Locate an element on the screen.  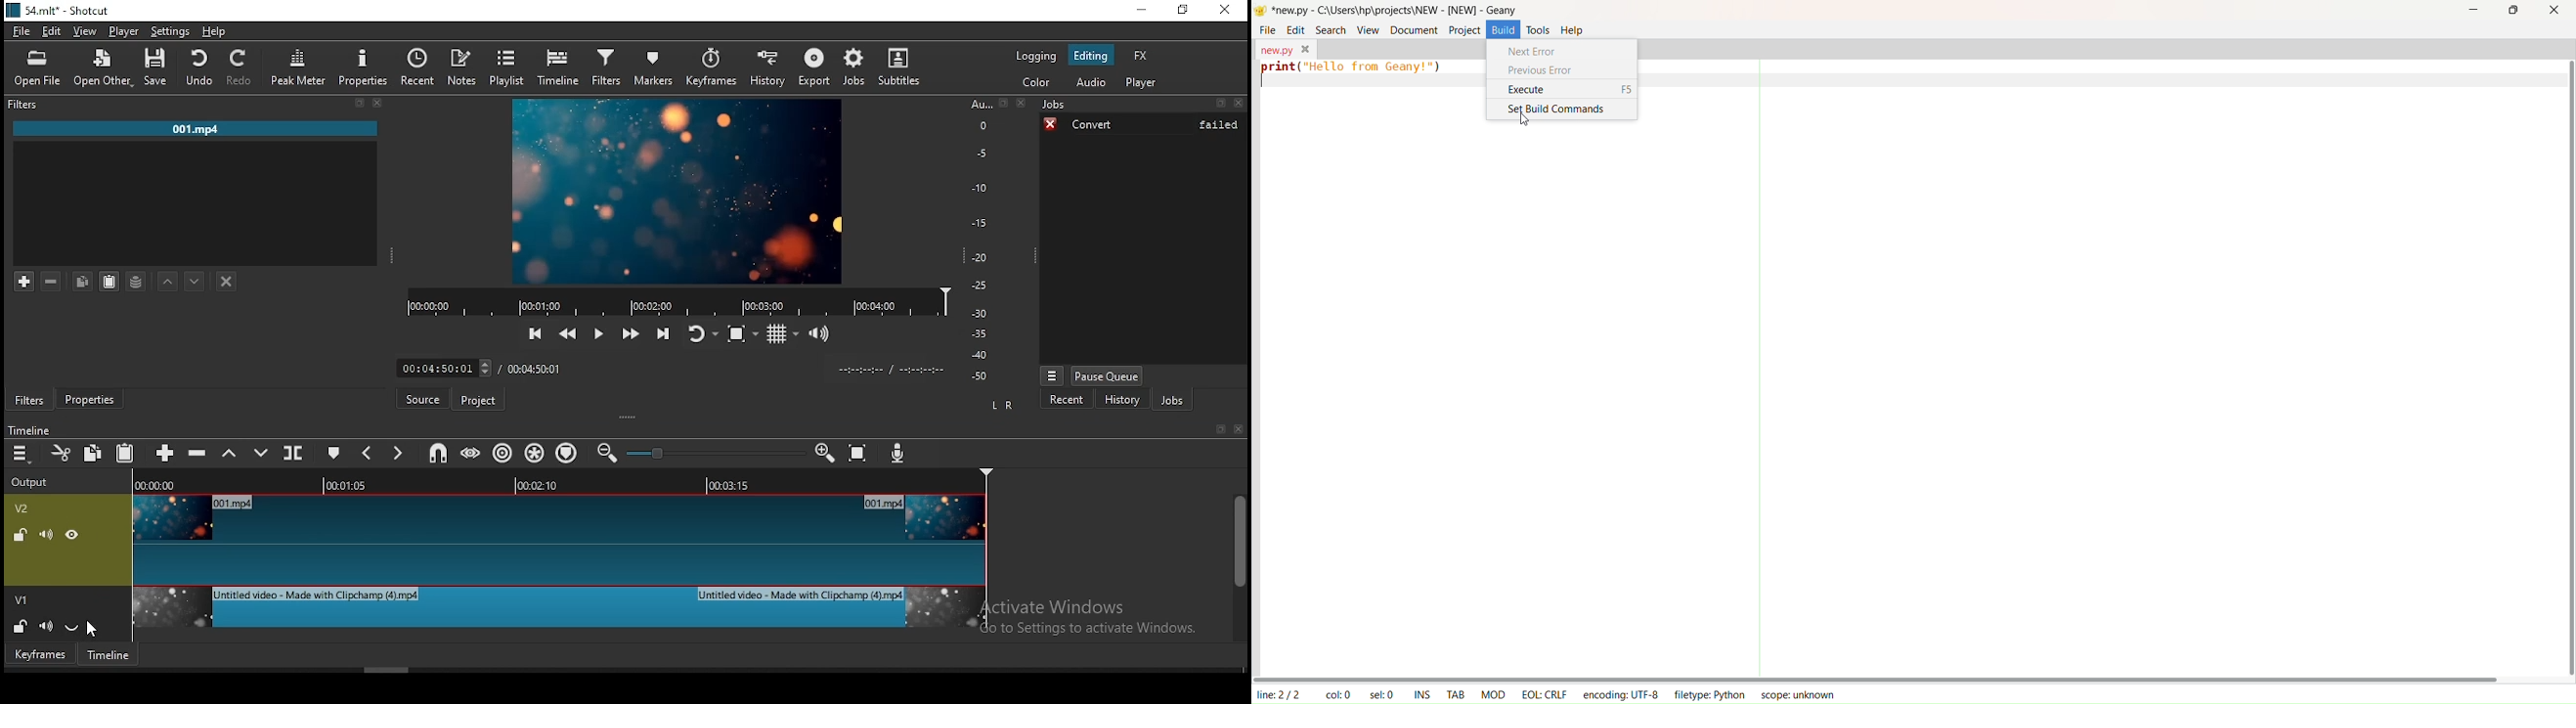
playlist is located at coordinates (507, 65).